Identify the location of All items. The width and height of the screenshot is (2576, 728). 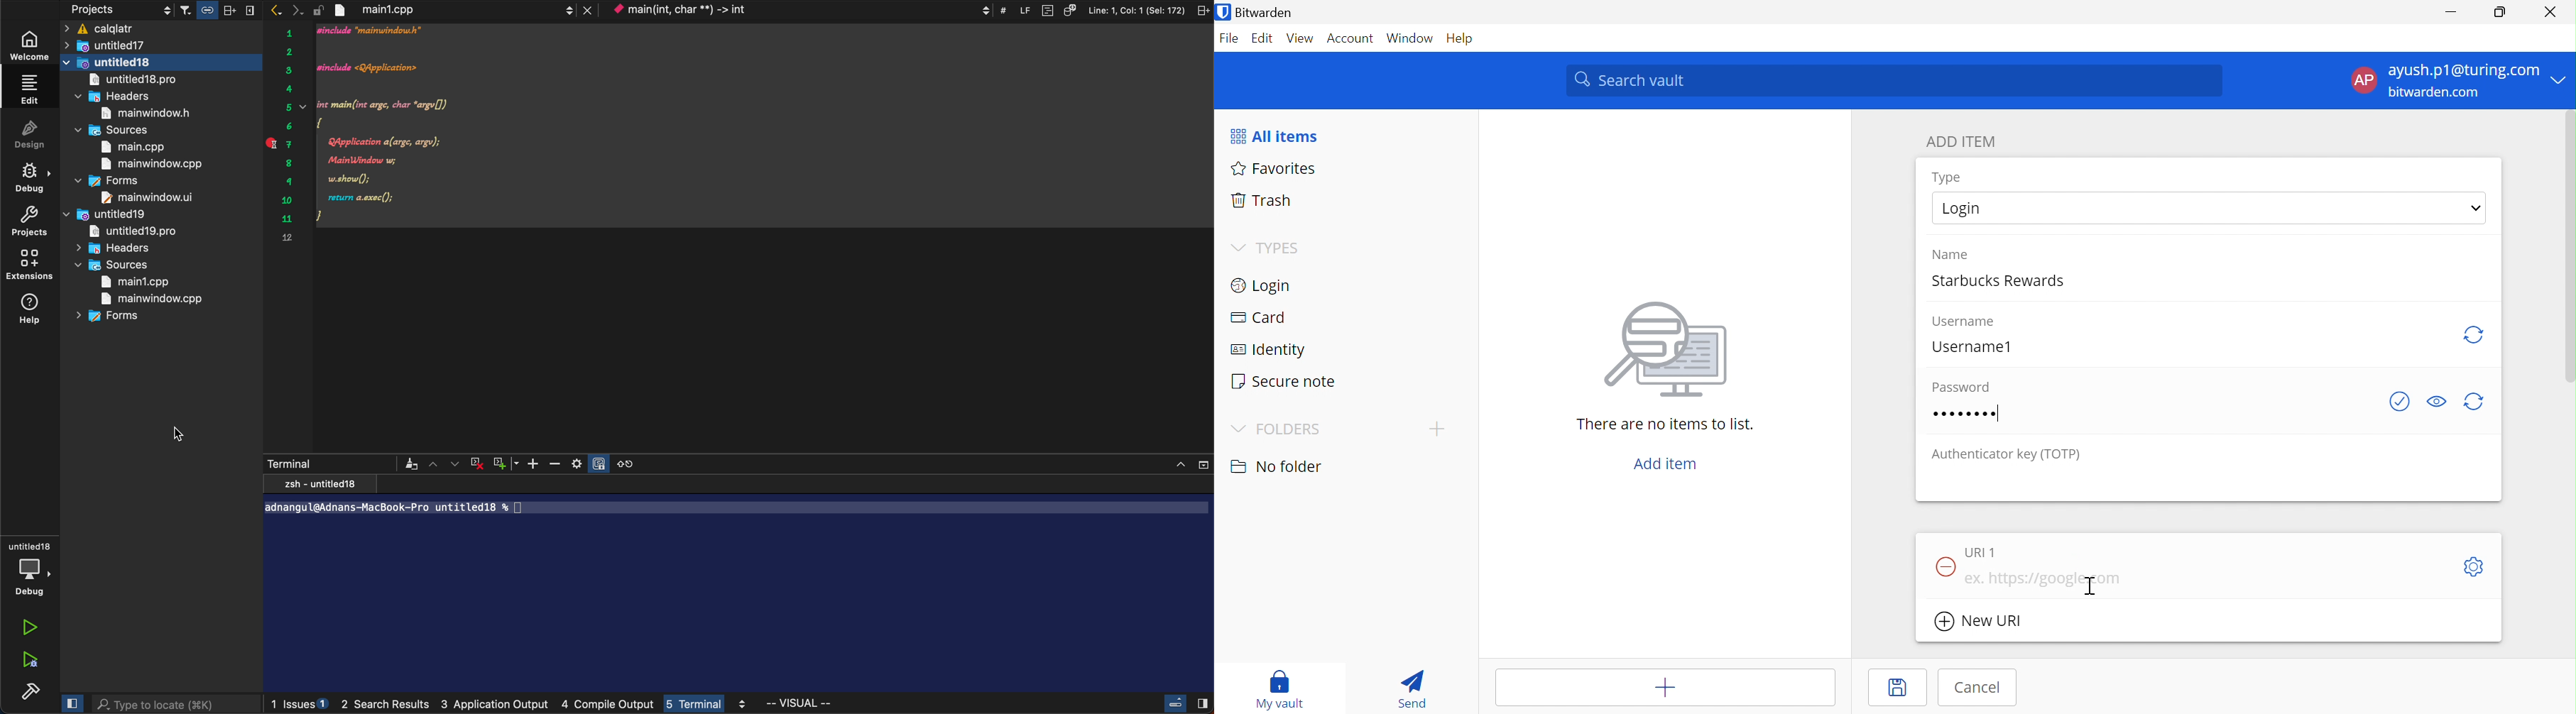
(1272, 137).